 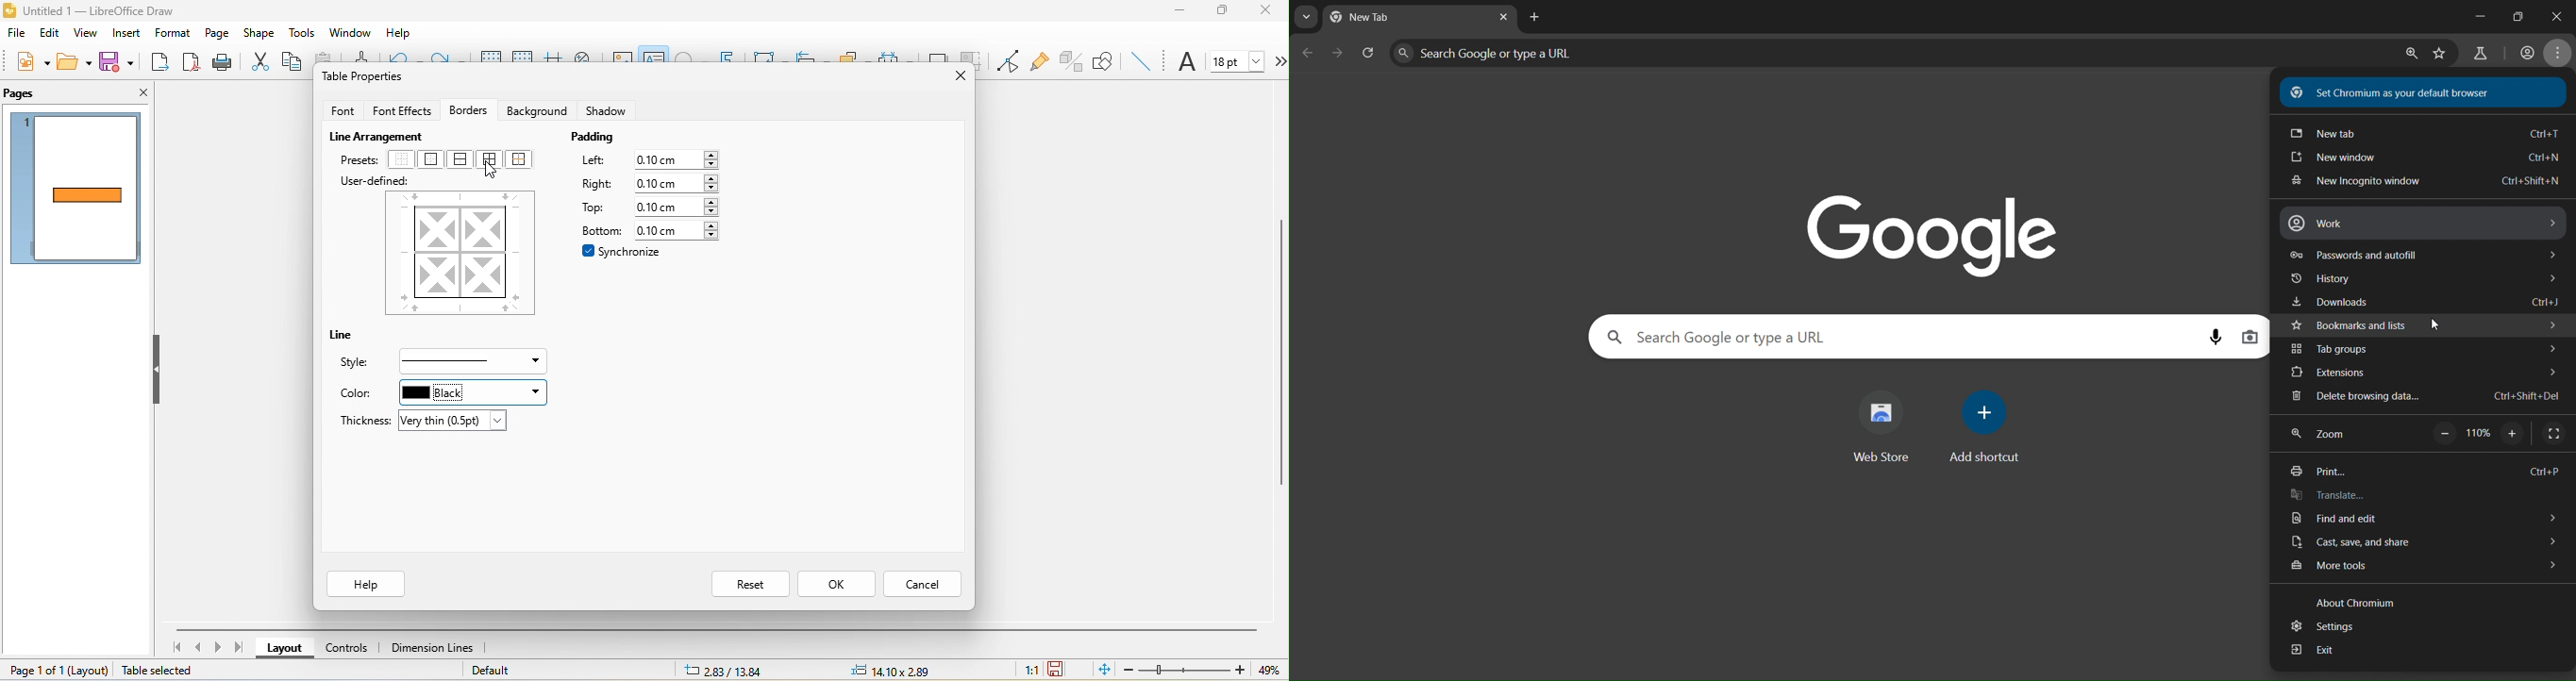 What do you see at coordinates (1063, 668) in the screenshot?
I see `the document has not been modified since the last save` at bounding box center [1063, 668].